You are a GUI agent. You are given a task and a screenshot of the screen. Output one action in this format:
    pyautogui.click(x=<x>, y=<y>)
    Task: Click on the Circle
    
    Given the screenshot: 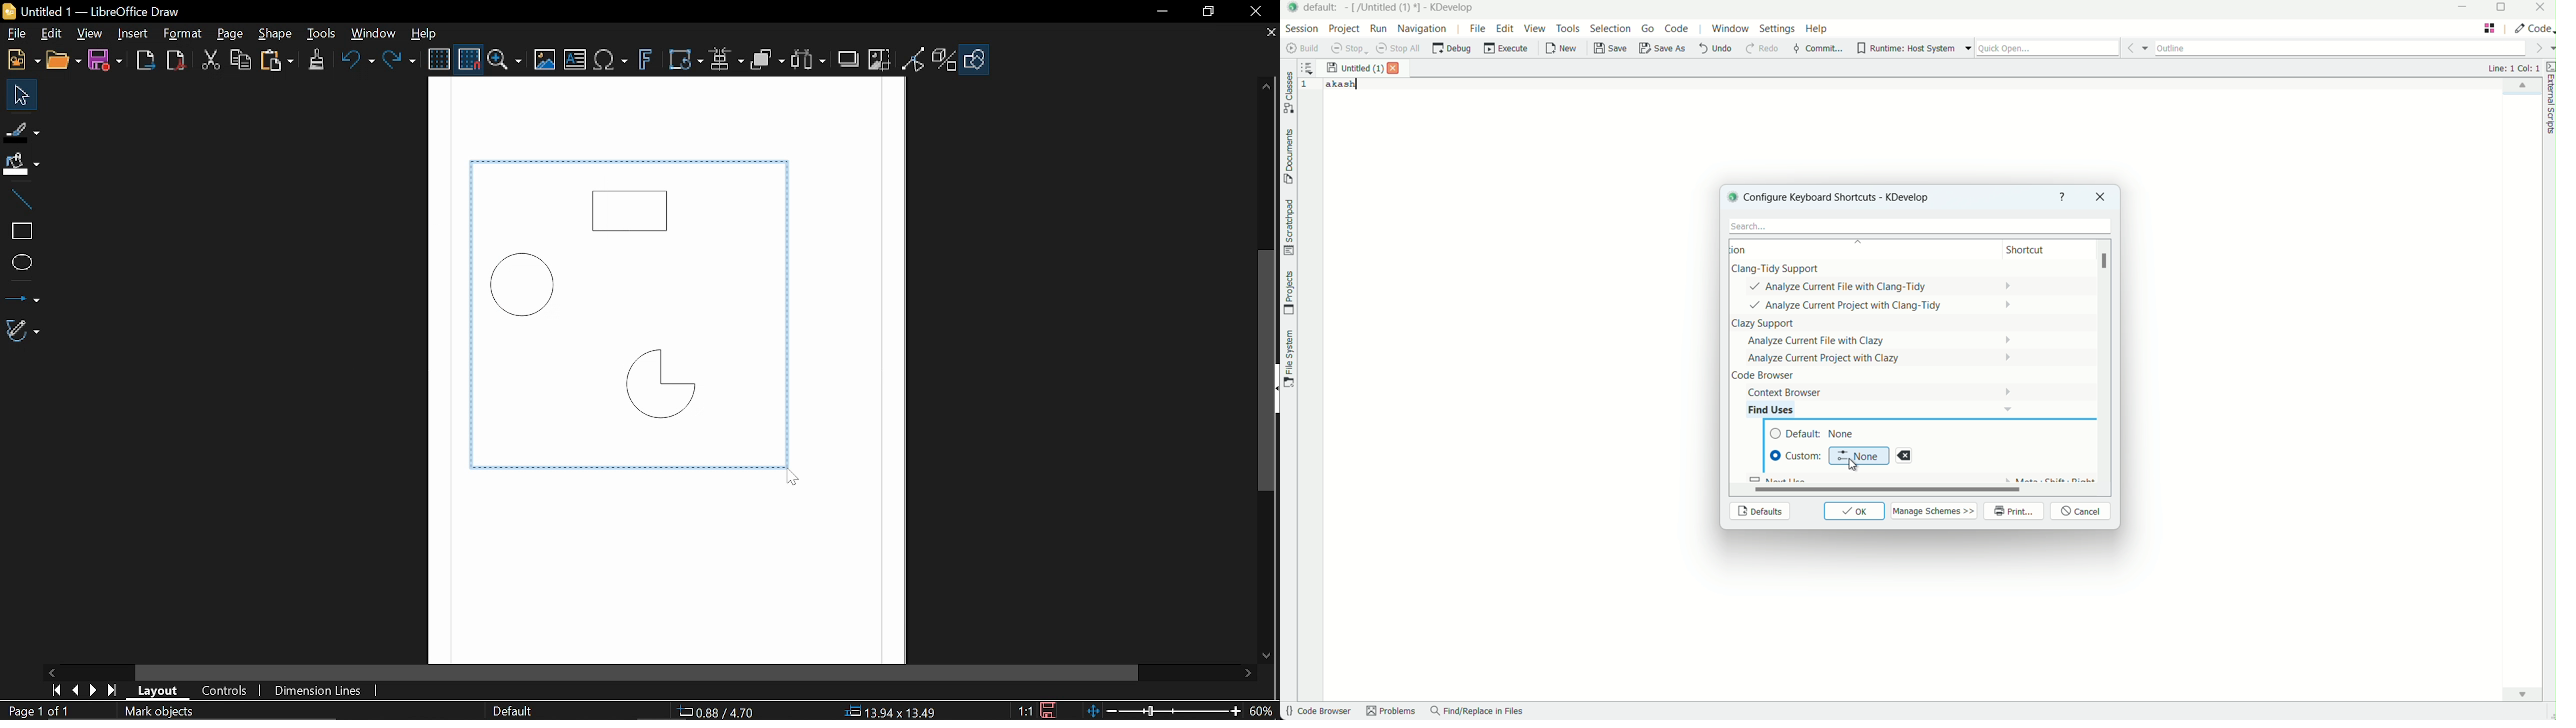 What is the action you would take?
    pyautogui.click(x=532, y=284)
    